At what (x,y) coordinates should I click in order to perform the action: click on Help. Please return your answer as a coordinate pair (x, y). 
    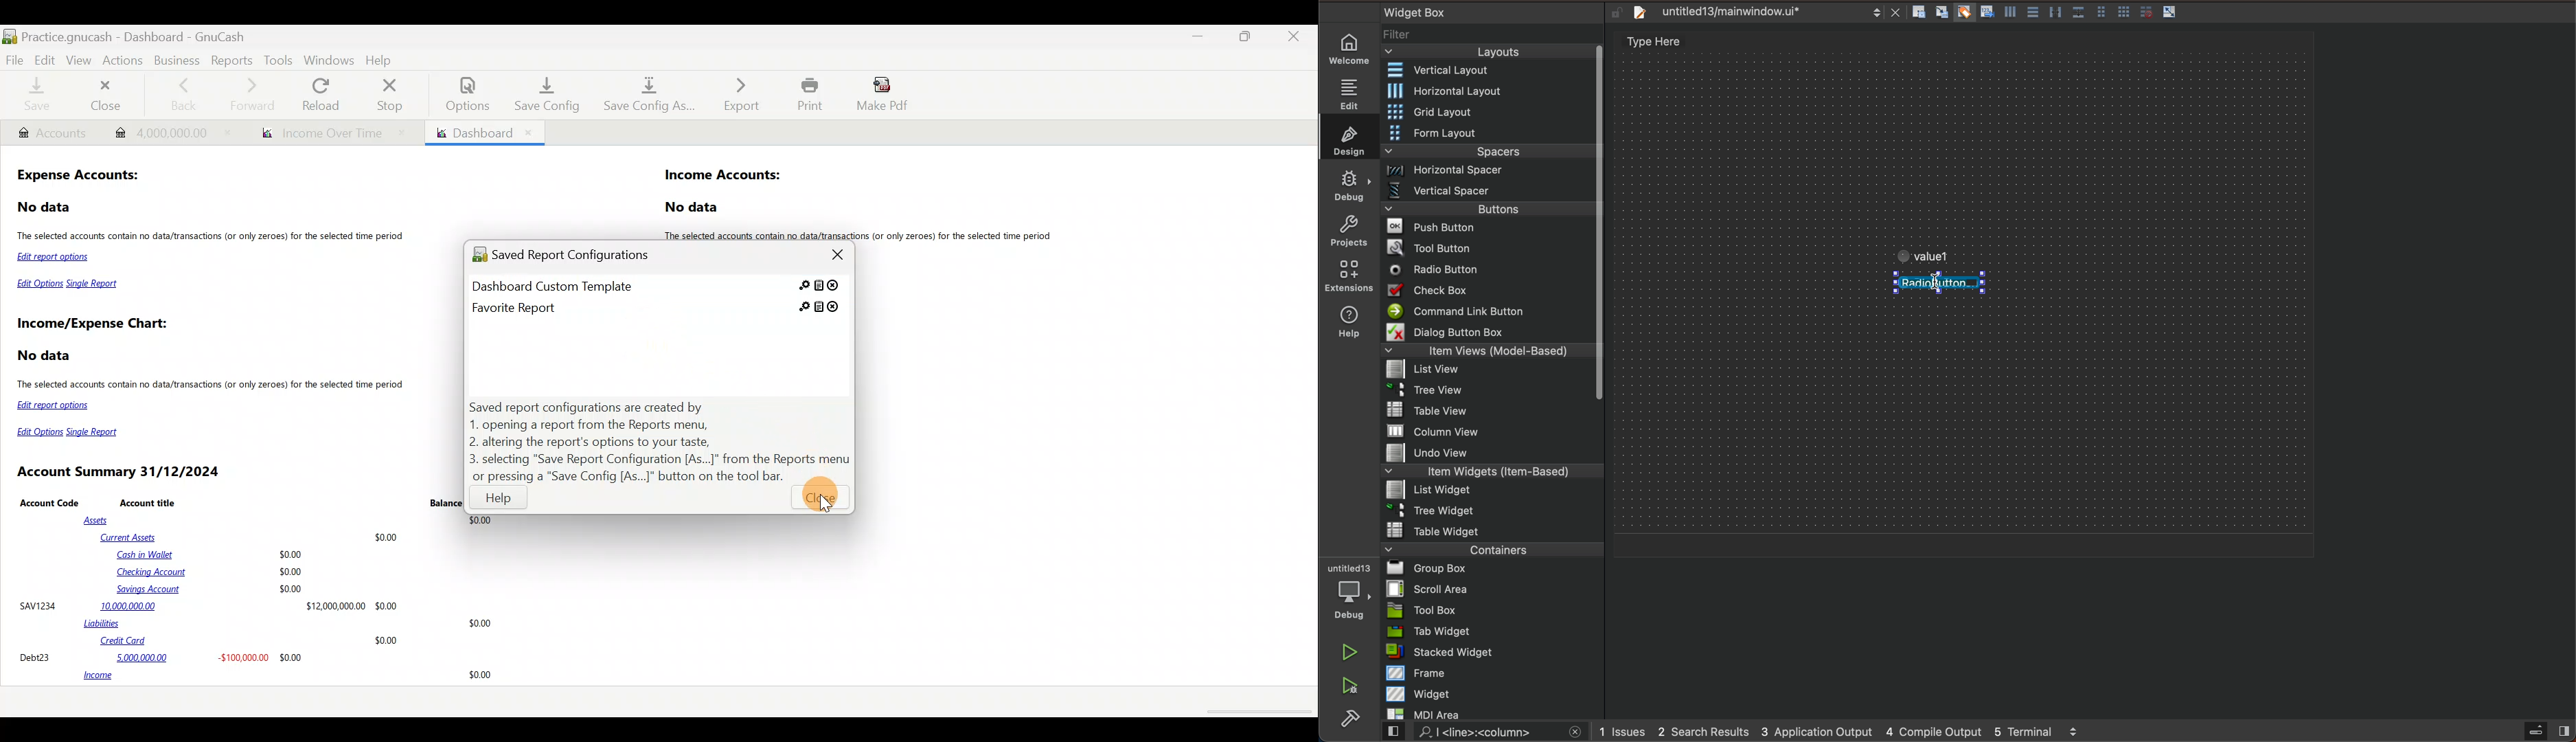
    Looking at the image, I should click on (382, 58).